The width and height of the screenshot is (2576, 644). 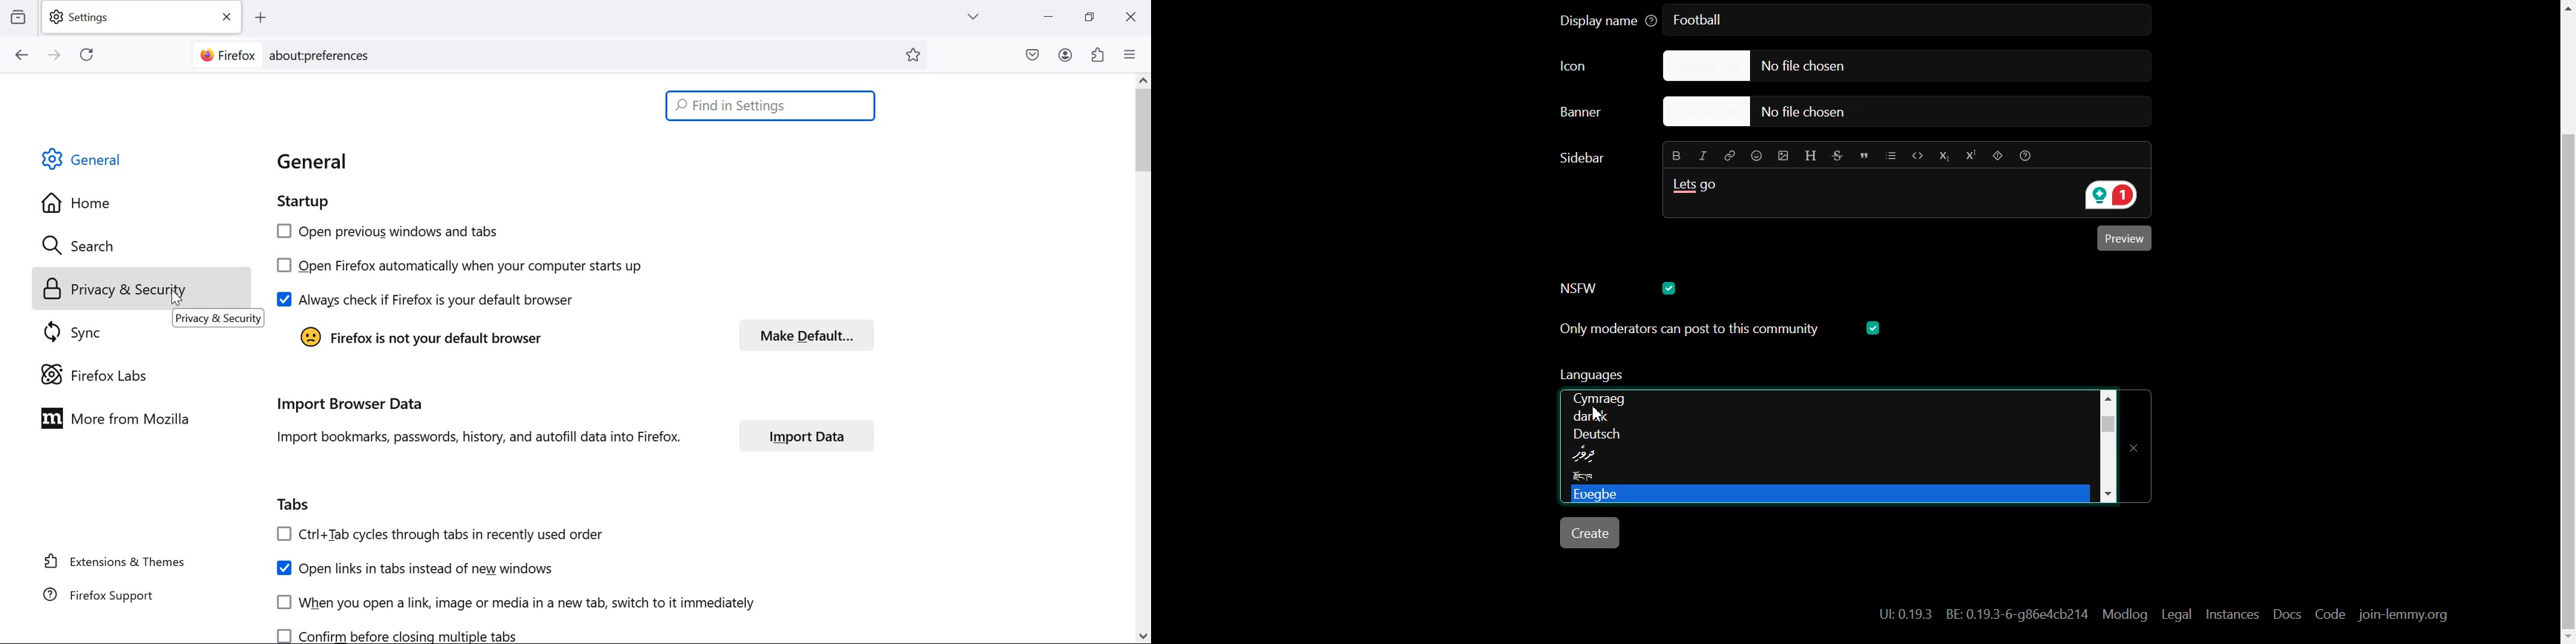 I want to click on list all tabs, so click(x=973, y=16).